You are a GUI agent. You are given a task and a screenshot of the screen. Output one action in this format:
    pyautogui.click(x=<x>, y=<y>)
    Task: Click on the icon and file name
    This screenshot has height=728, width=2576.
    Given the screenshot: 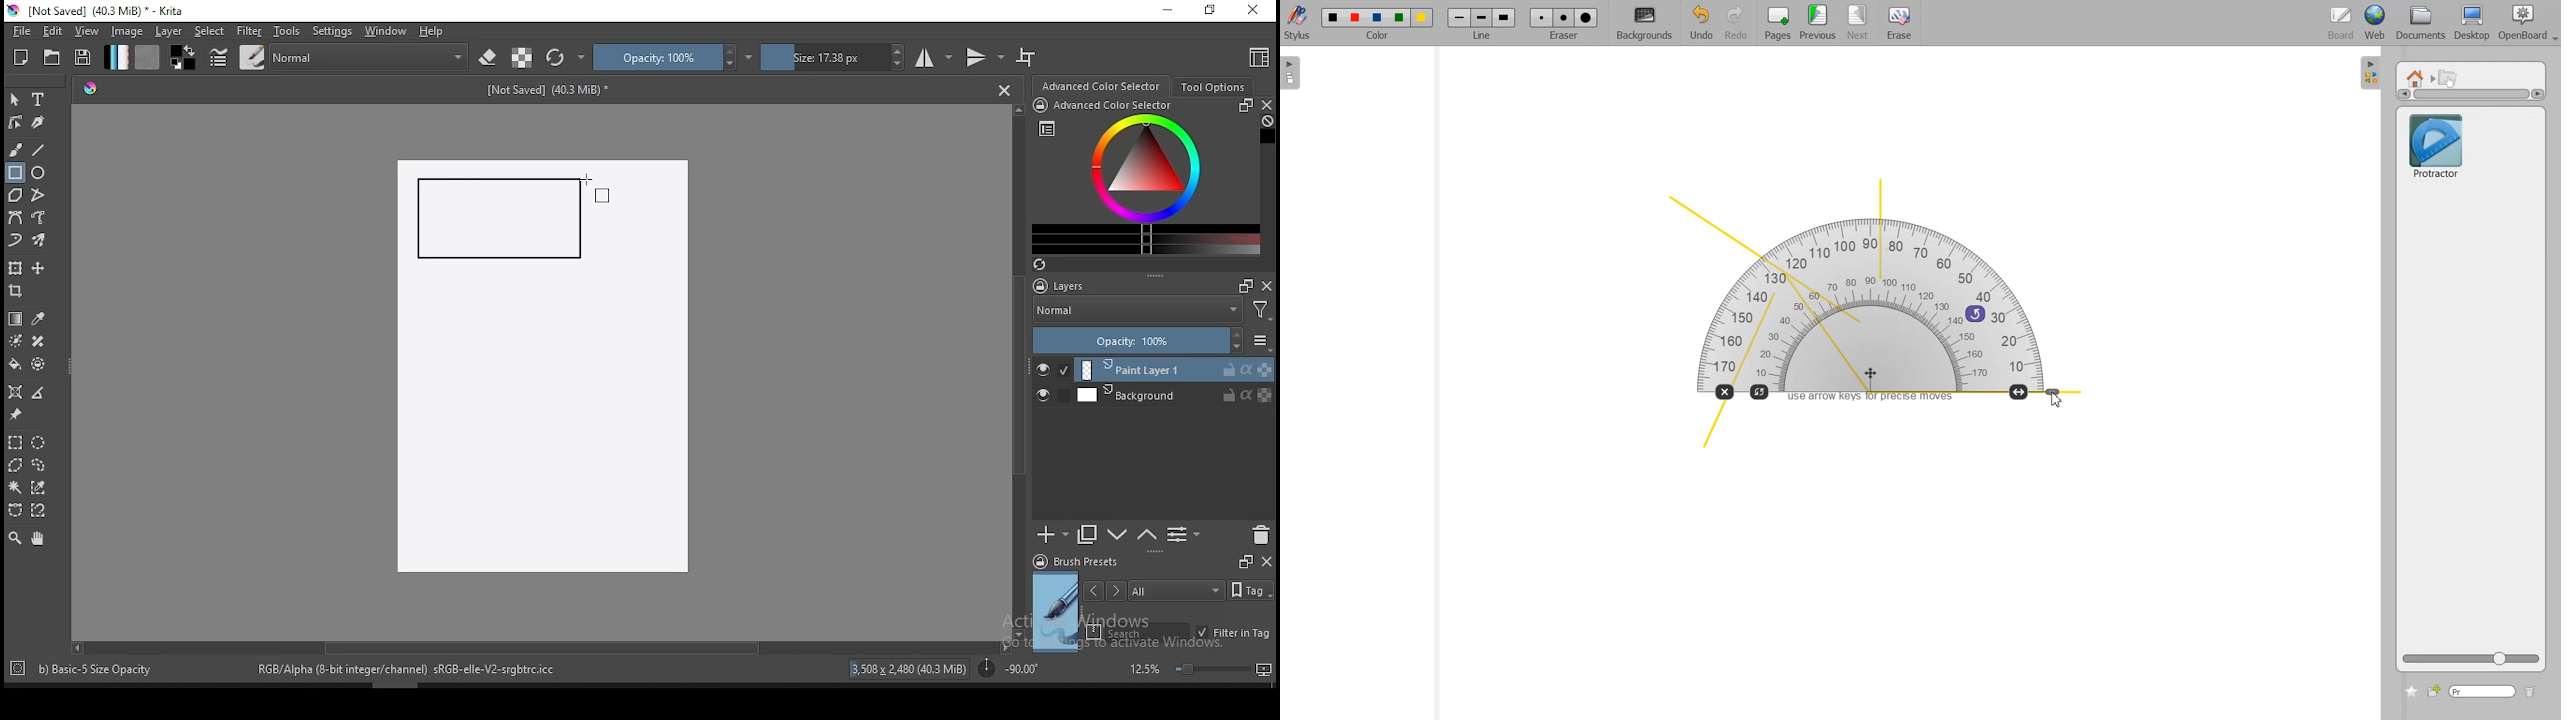 What is the action you would take?
    pyautogui.click(x=99, y=11)
    